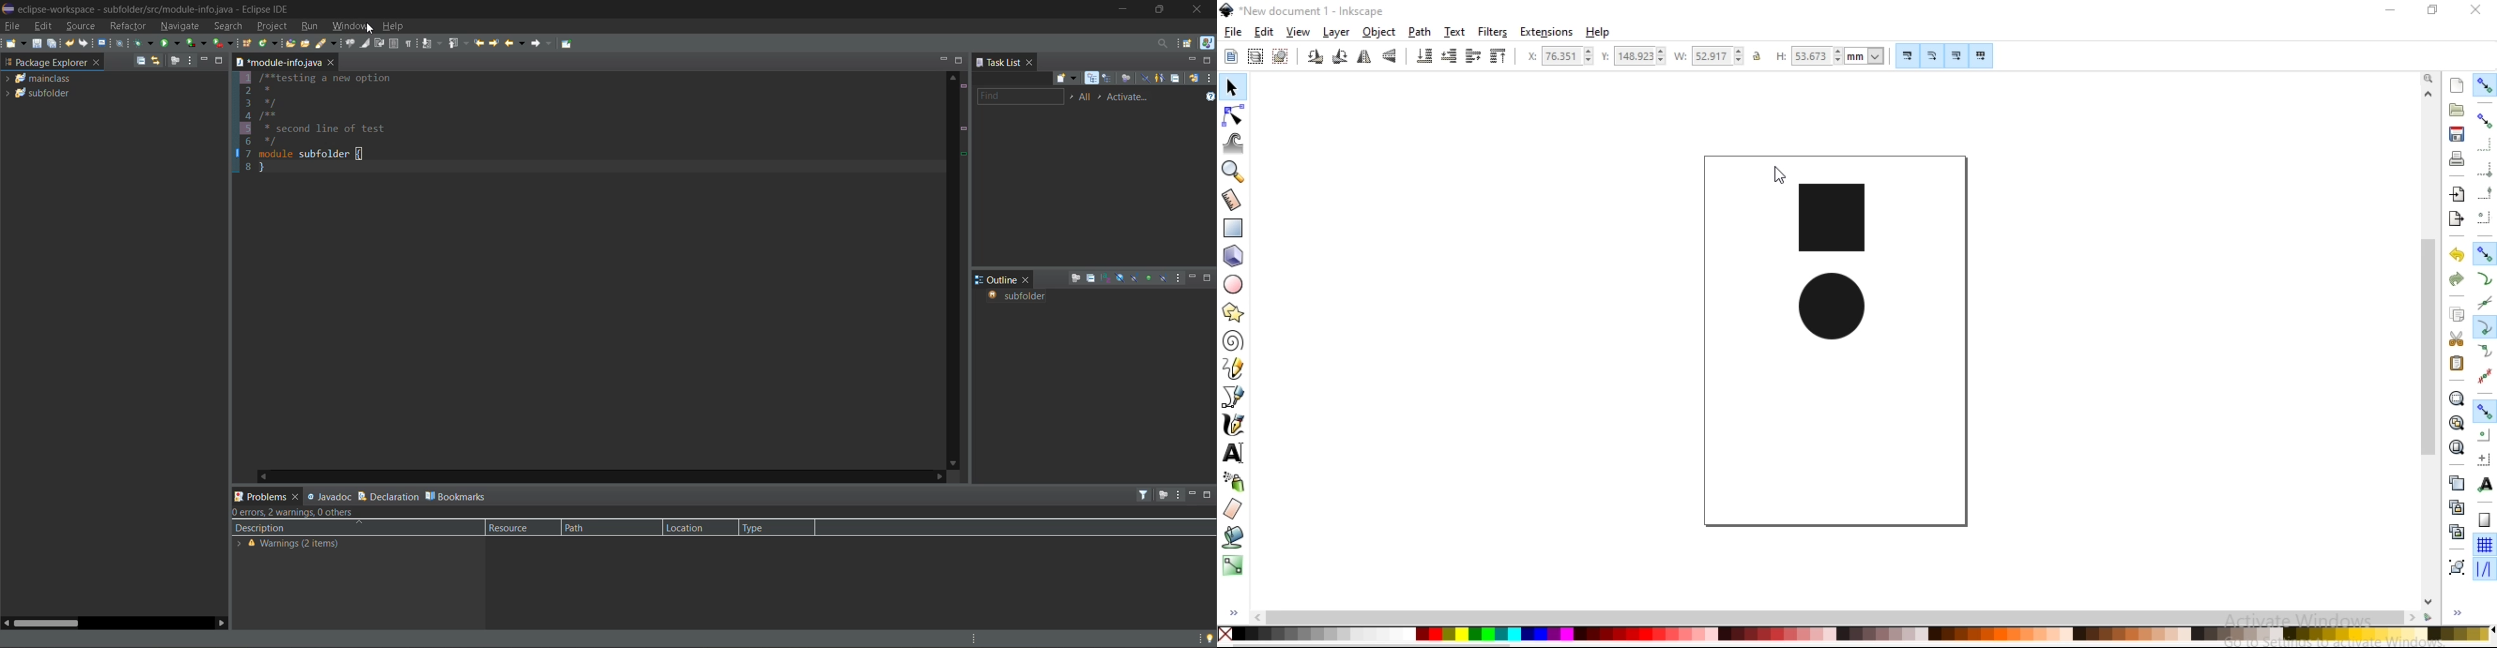 This screenshot has height=672, width=2520. What do you see at coordinates (1233, 88) in the screenshot?
I see `select and transform objects` at bounding box center [1233, 88].